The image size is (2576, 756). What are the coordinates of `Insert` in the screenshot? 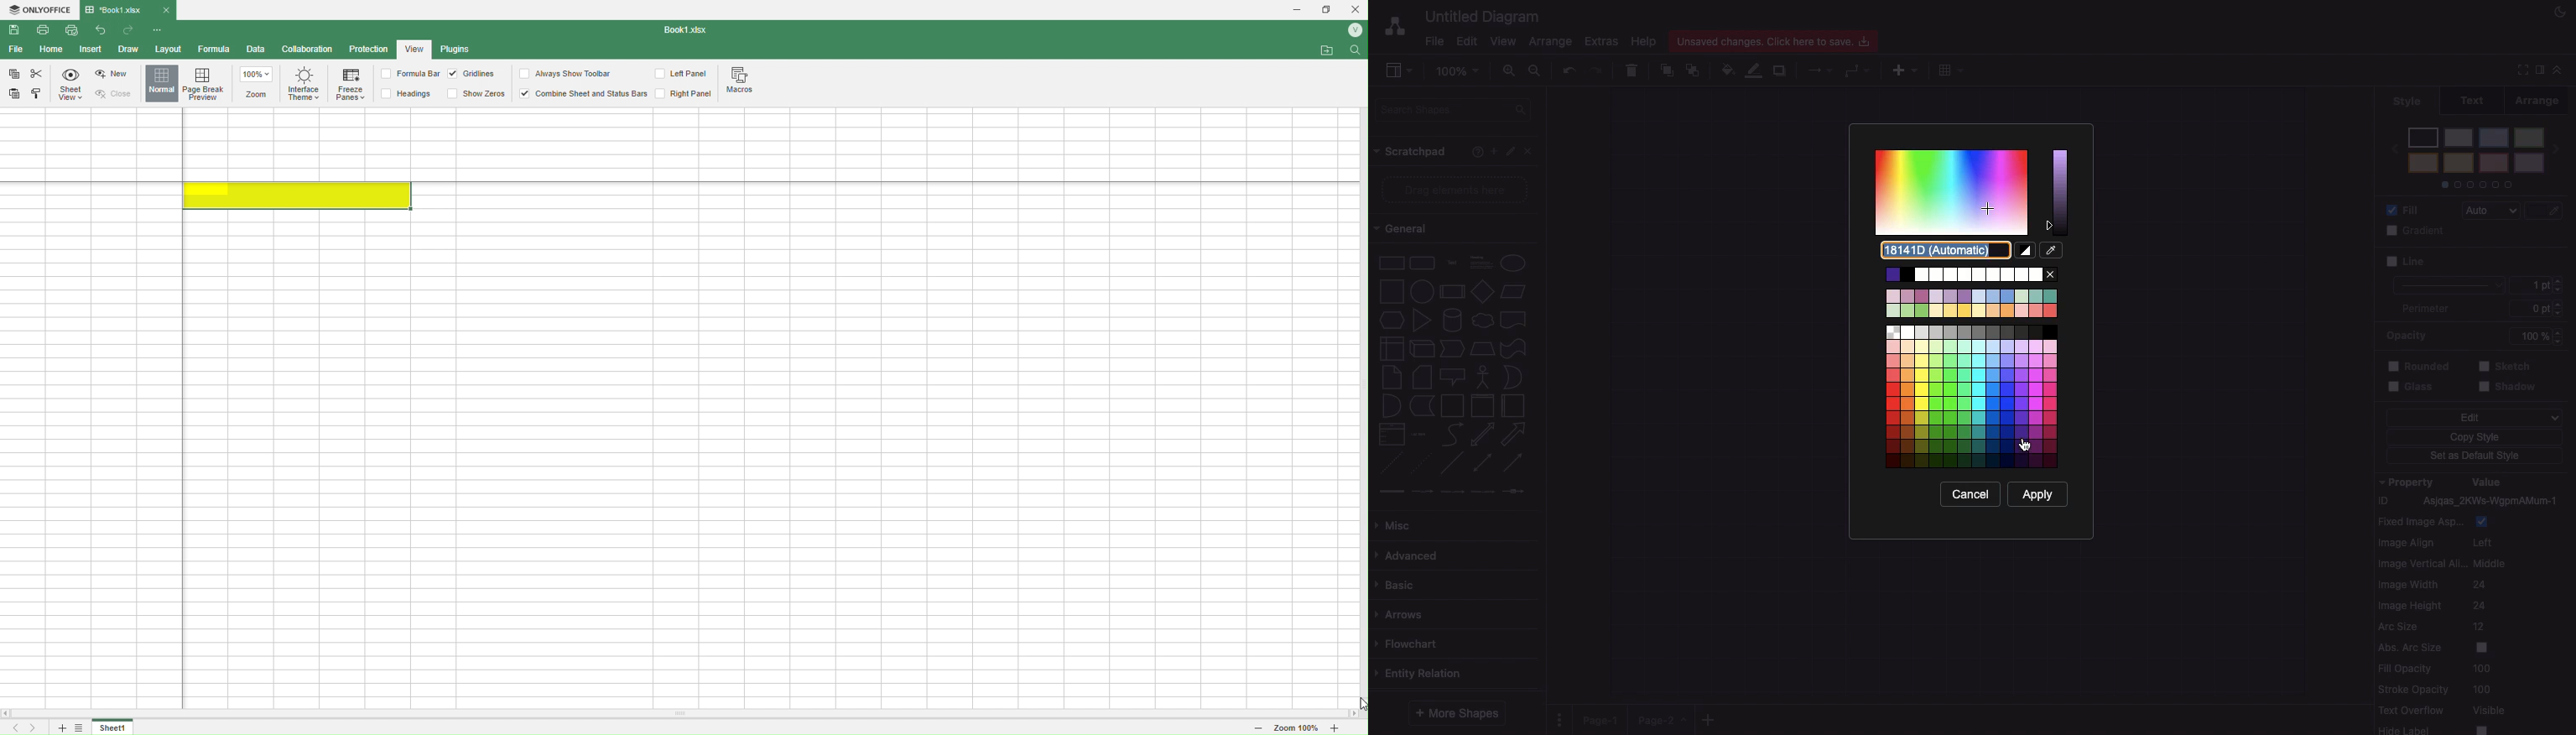 It's located at (90, 50).